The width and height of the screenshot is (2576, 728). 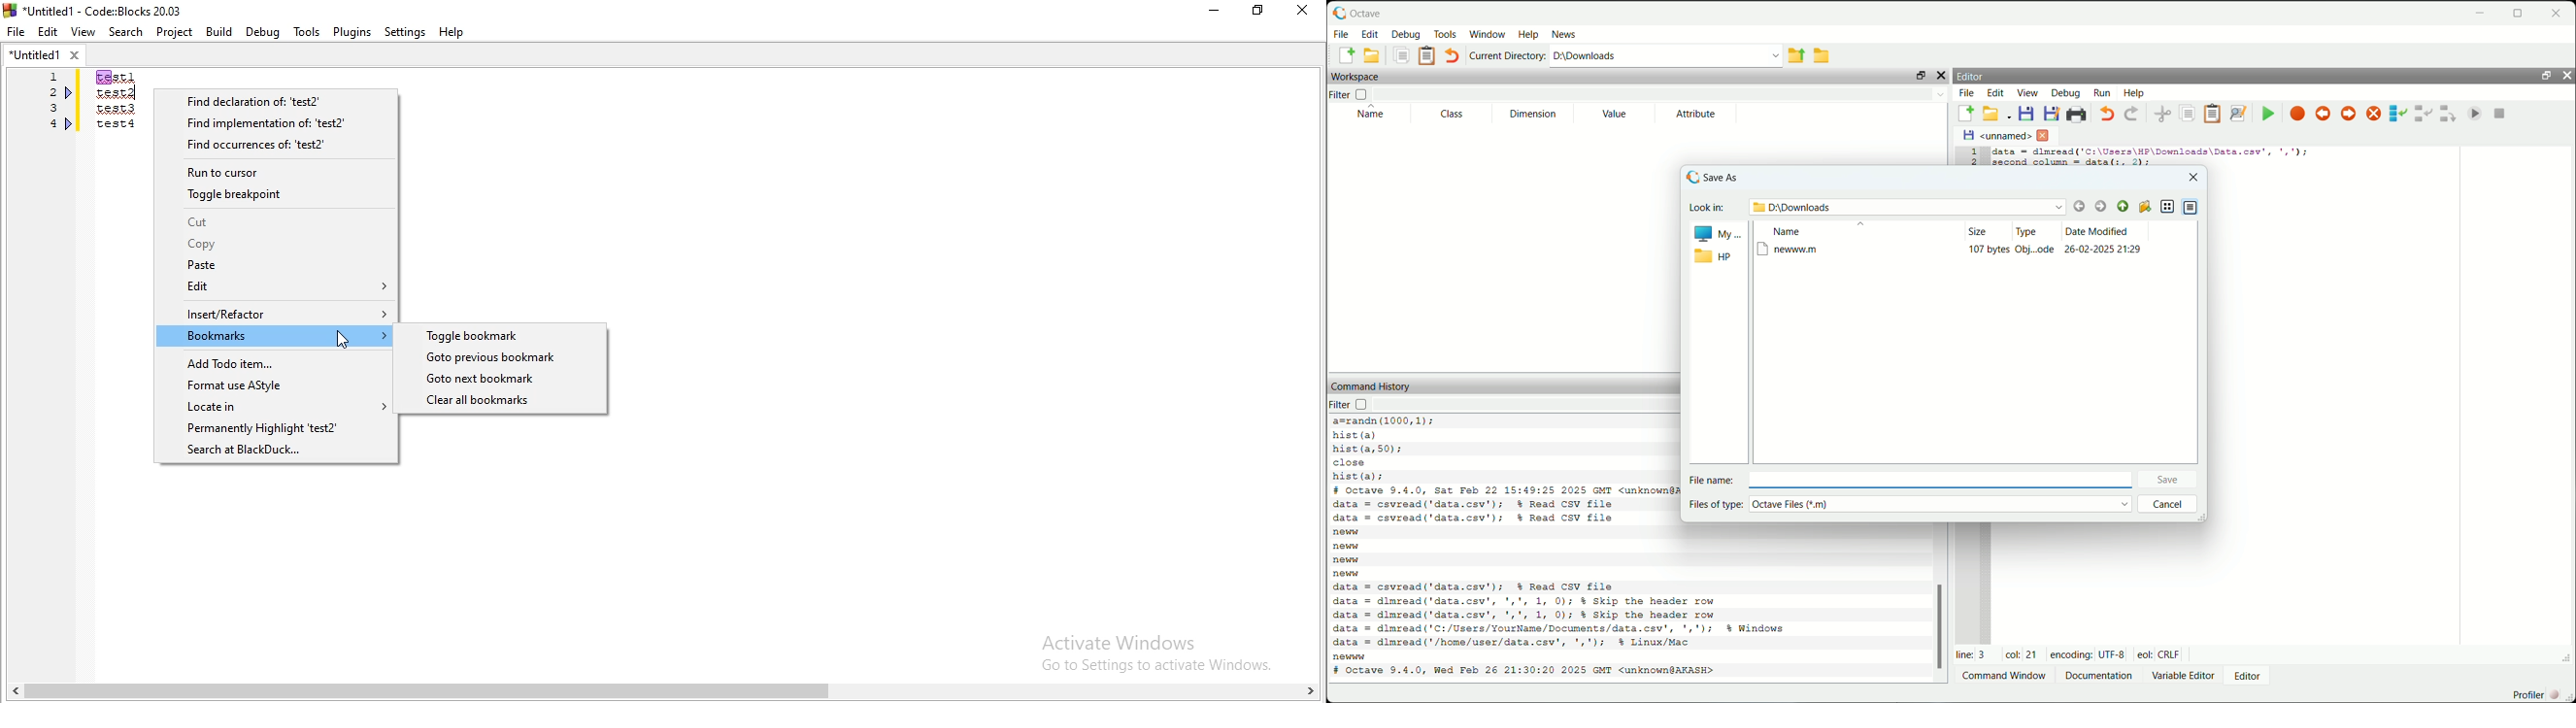 I want to click on help, so click(x=453, y=32).